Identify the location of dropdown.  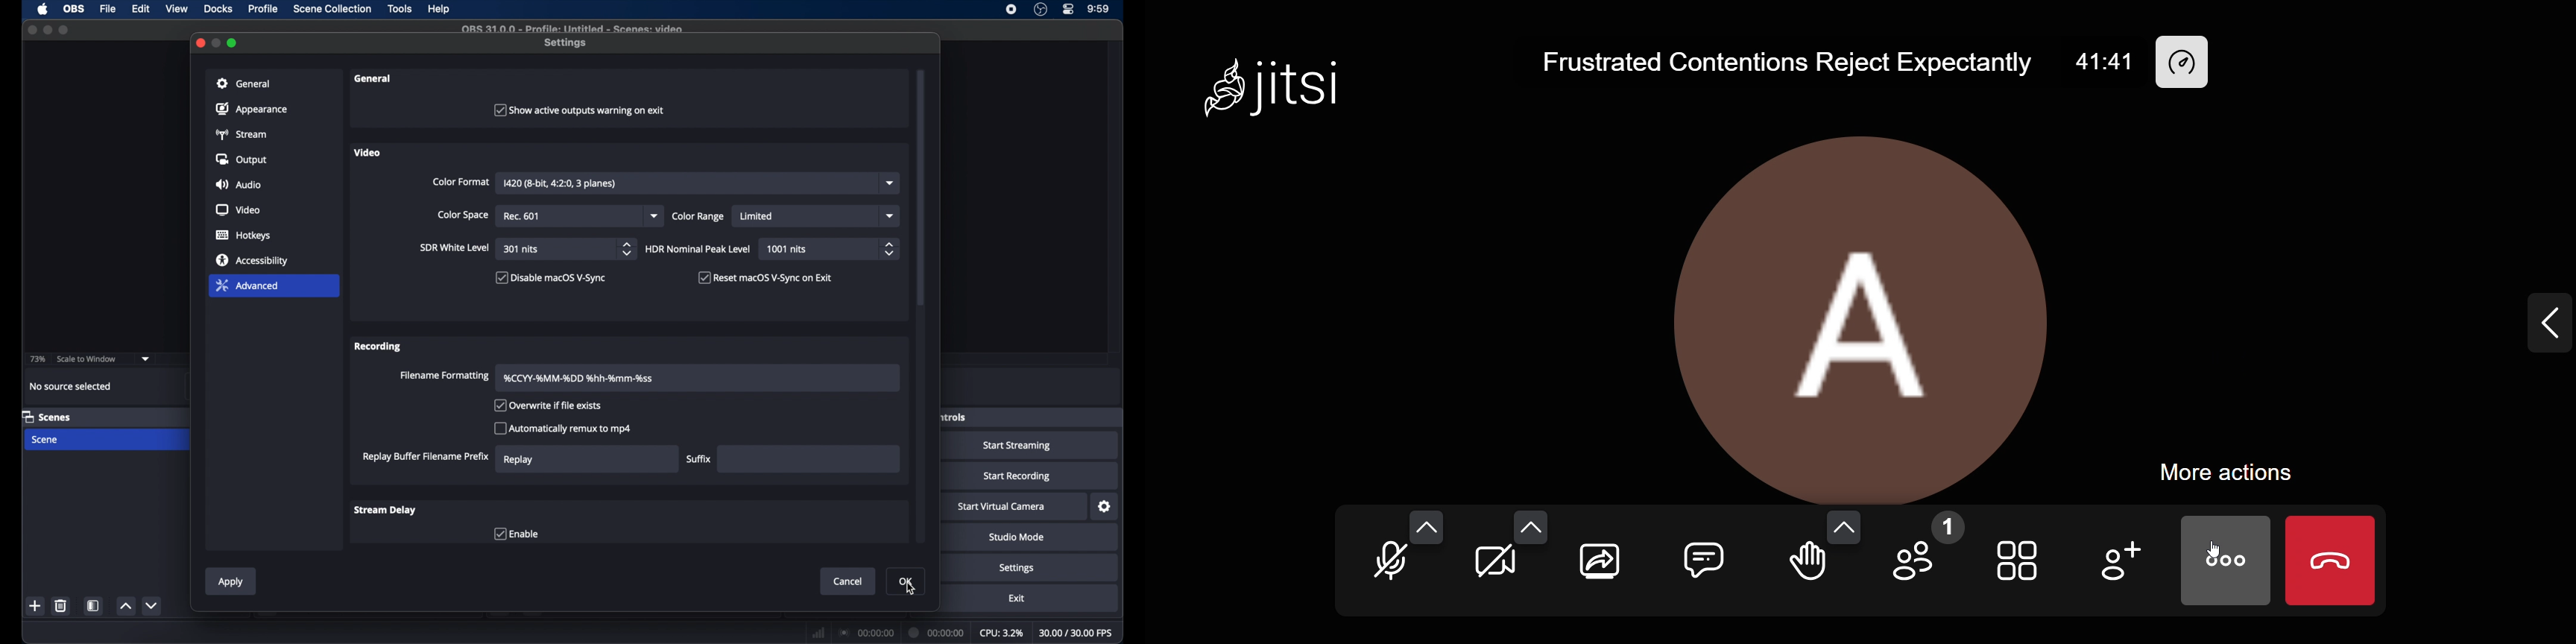
(891, 183).